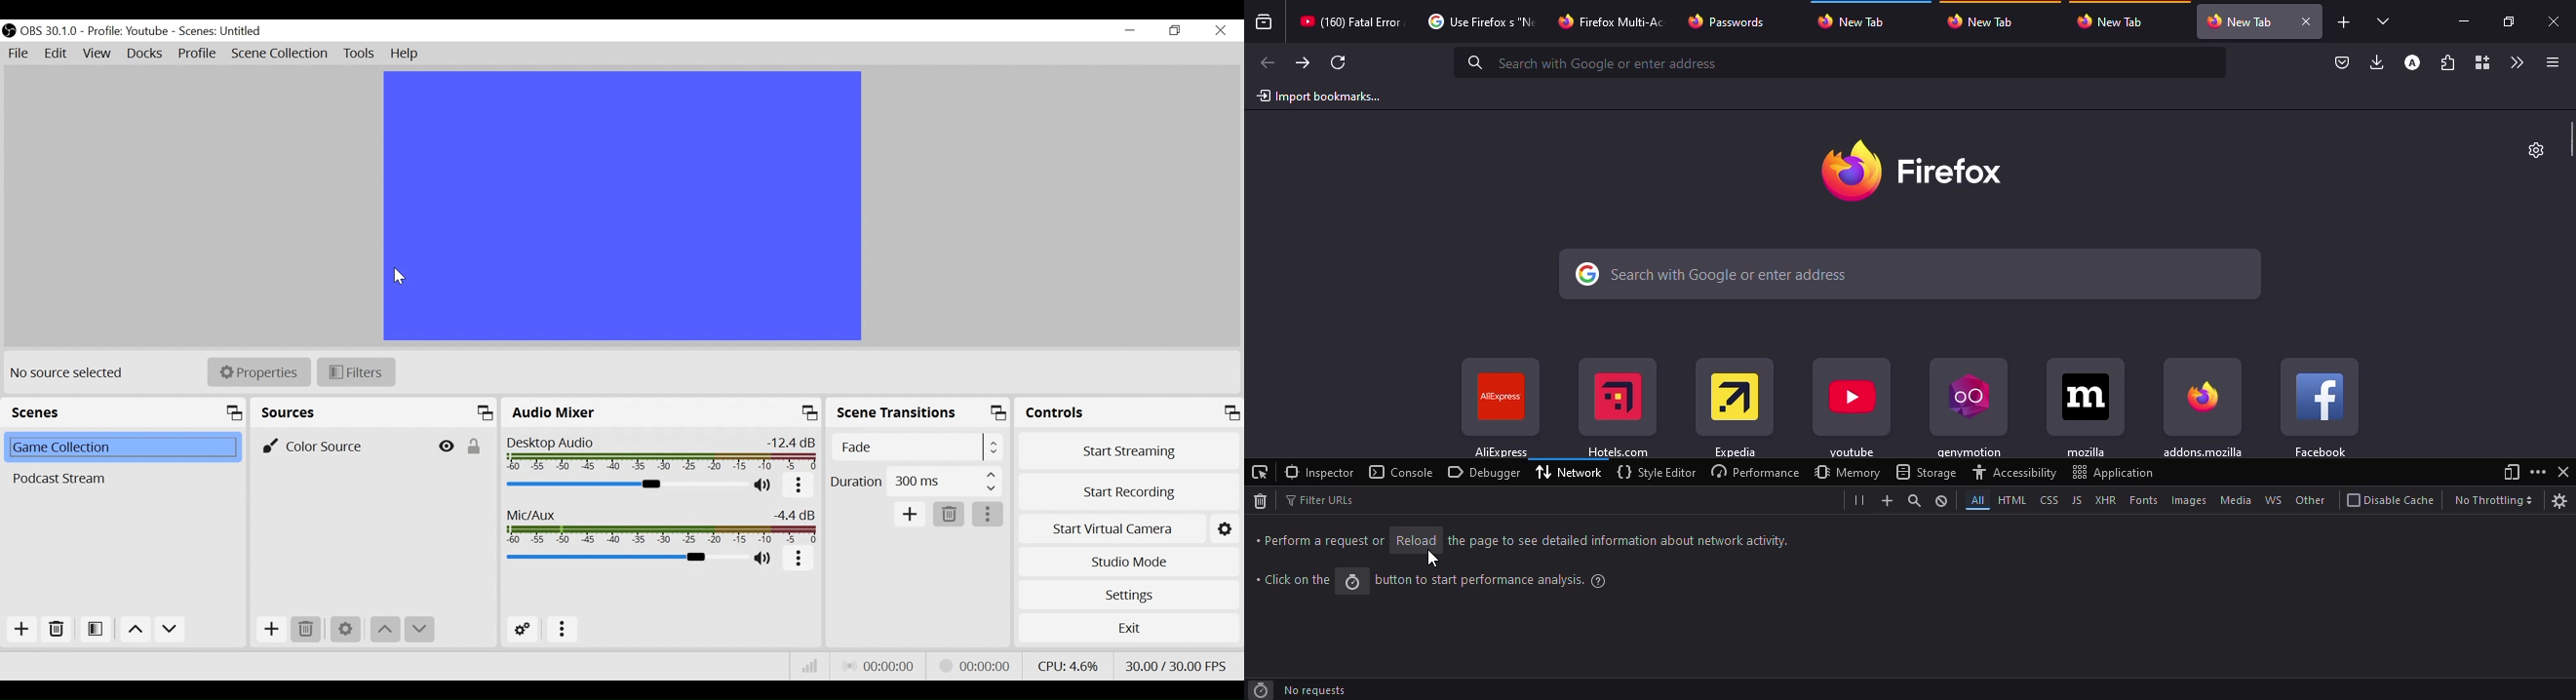 This screenshot has height=700, width=2576. Describe the element at coordinates (1402, 472) in the screenshot. I see `console` at that location.